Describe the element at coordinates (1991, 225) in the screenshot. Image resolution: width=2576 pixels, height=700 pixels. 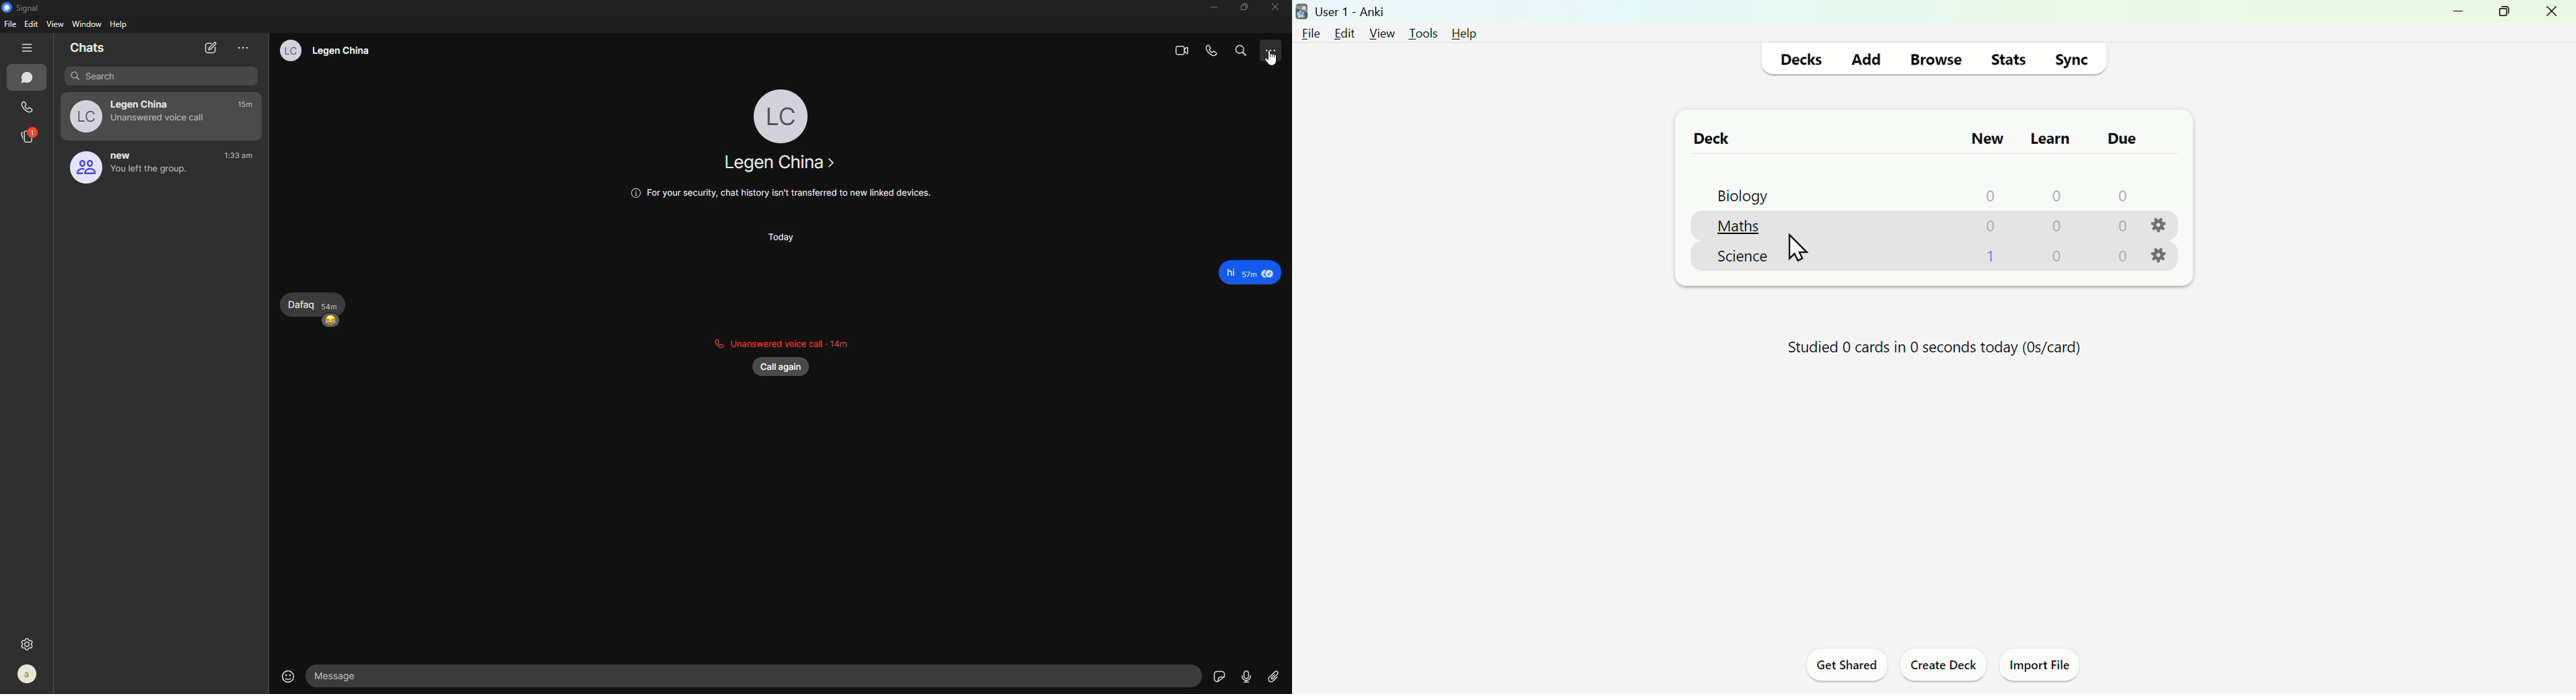
I see `0` at that location.